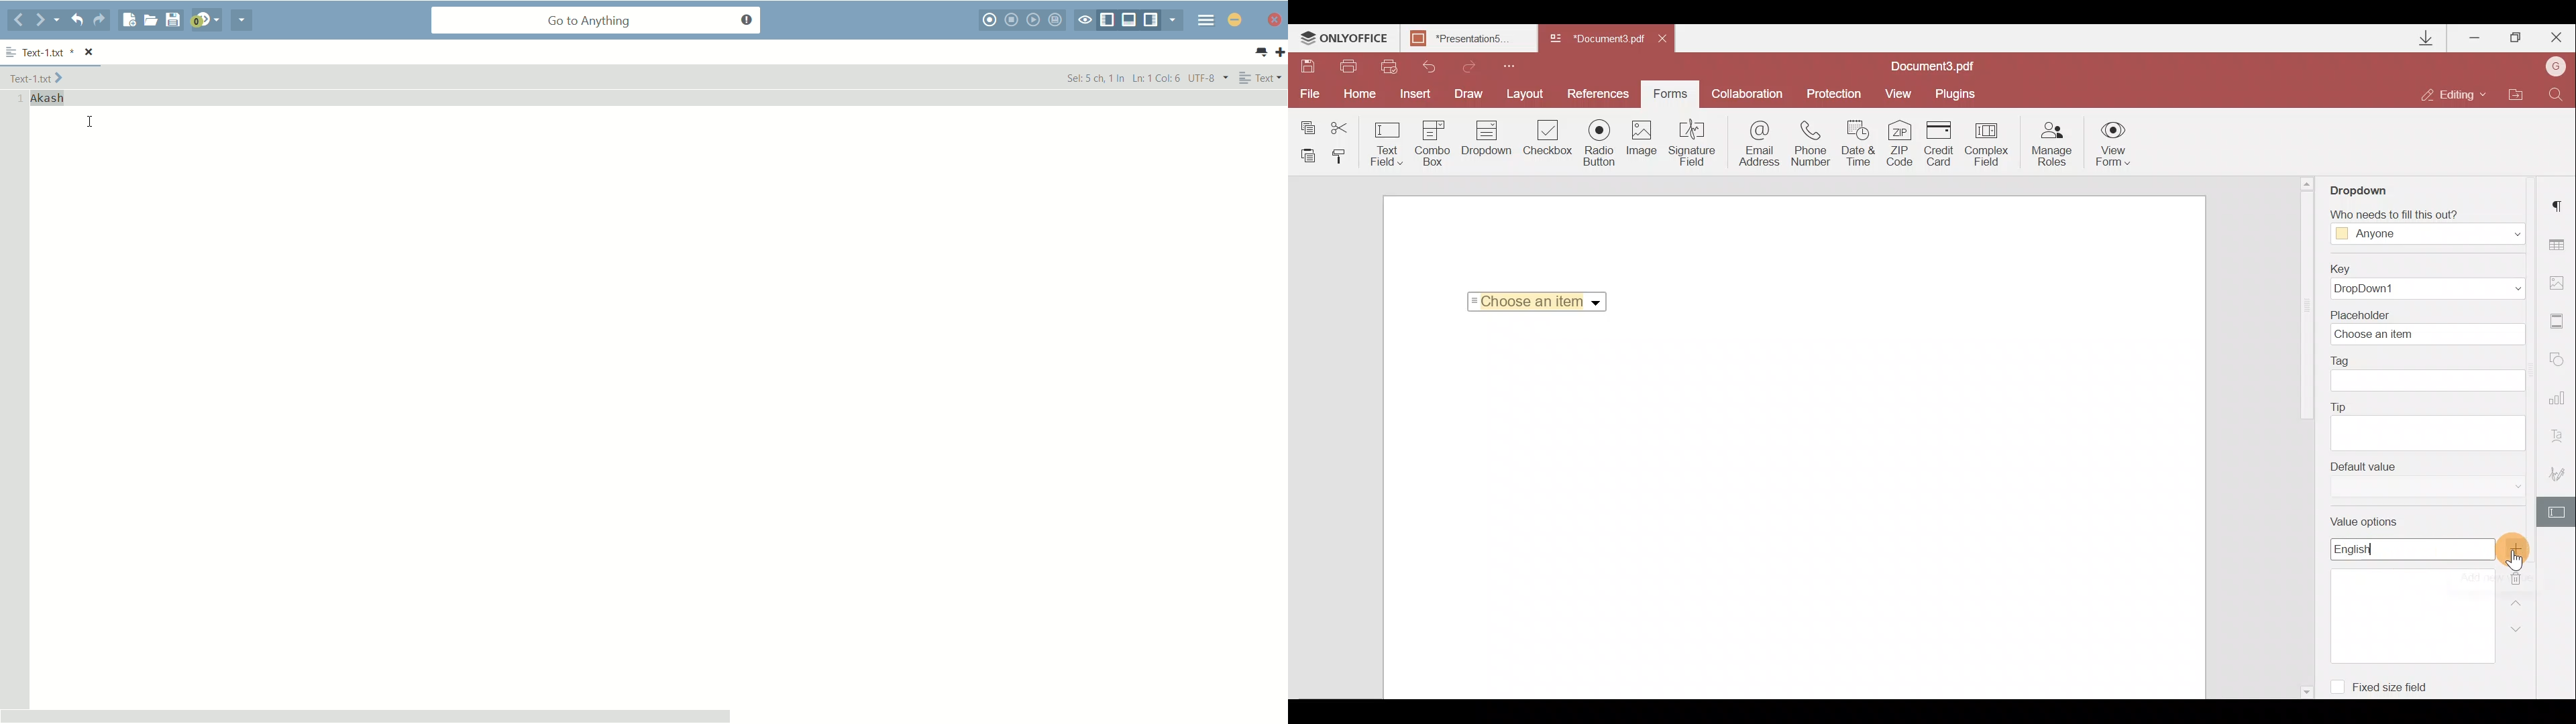 Image resolution: width=2576 pixels, height=728 pixels. I want to click on Up, so click(2520, 601).